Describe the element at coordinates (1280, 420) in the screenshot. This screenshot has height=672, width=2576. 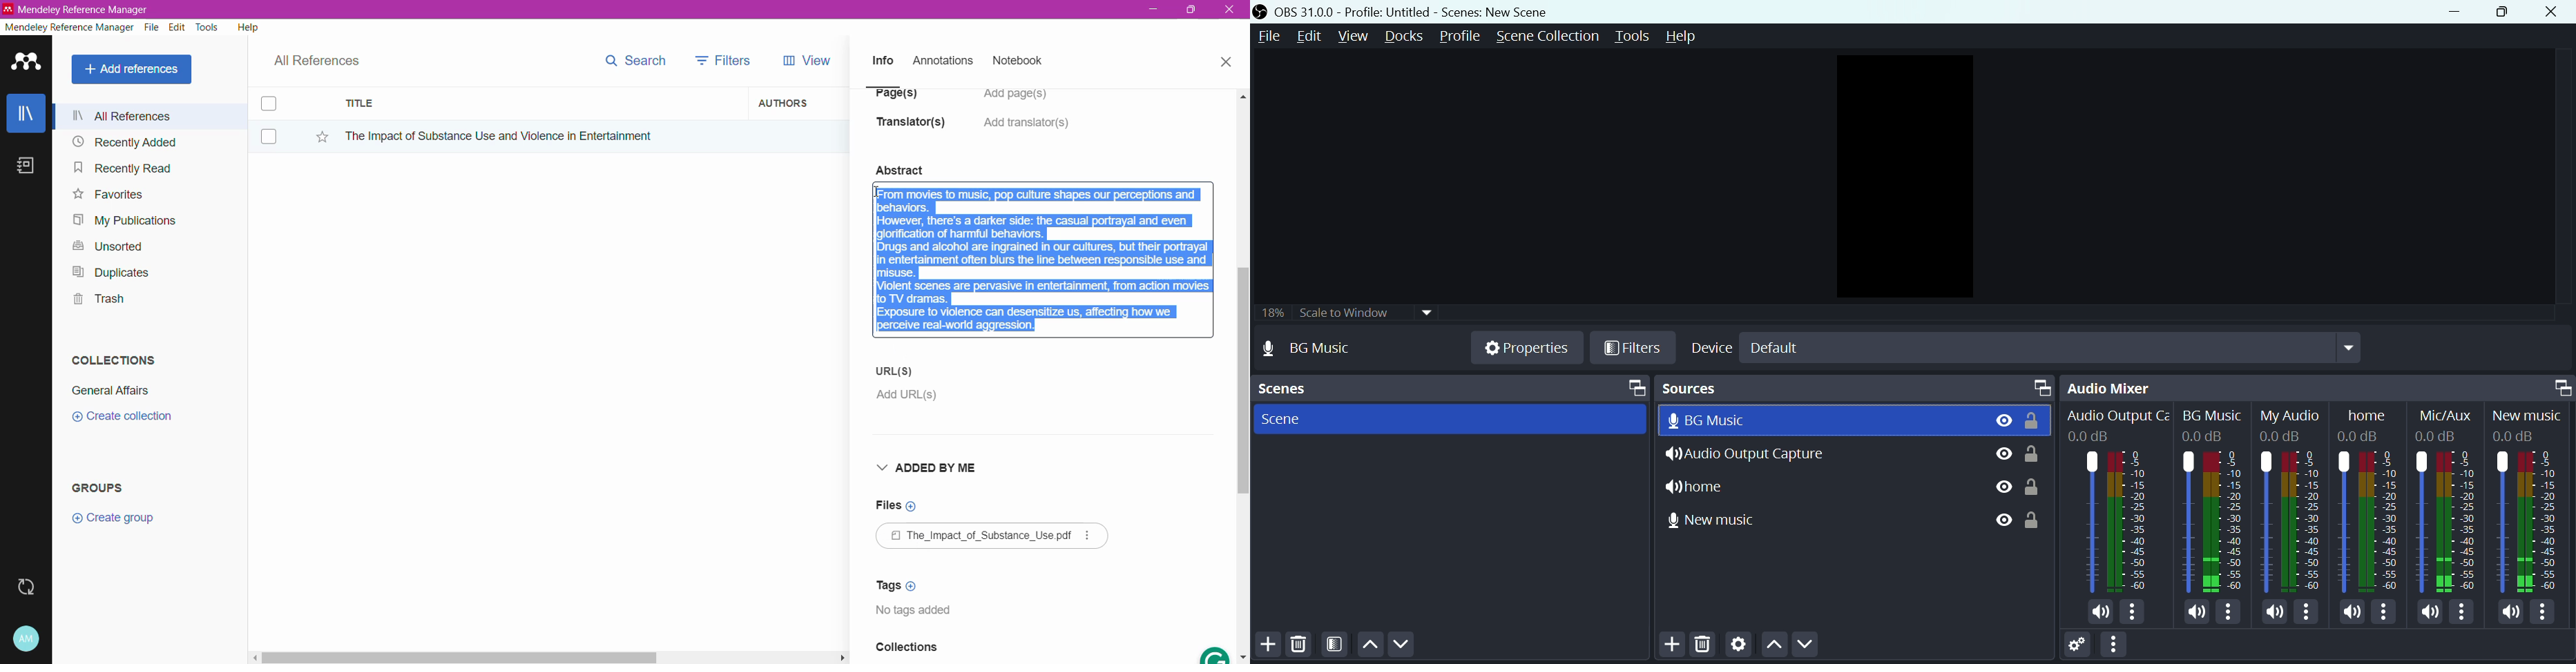
I see `Scene` at that location.